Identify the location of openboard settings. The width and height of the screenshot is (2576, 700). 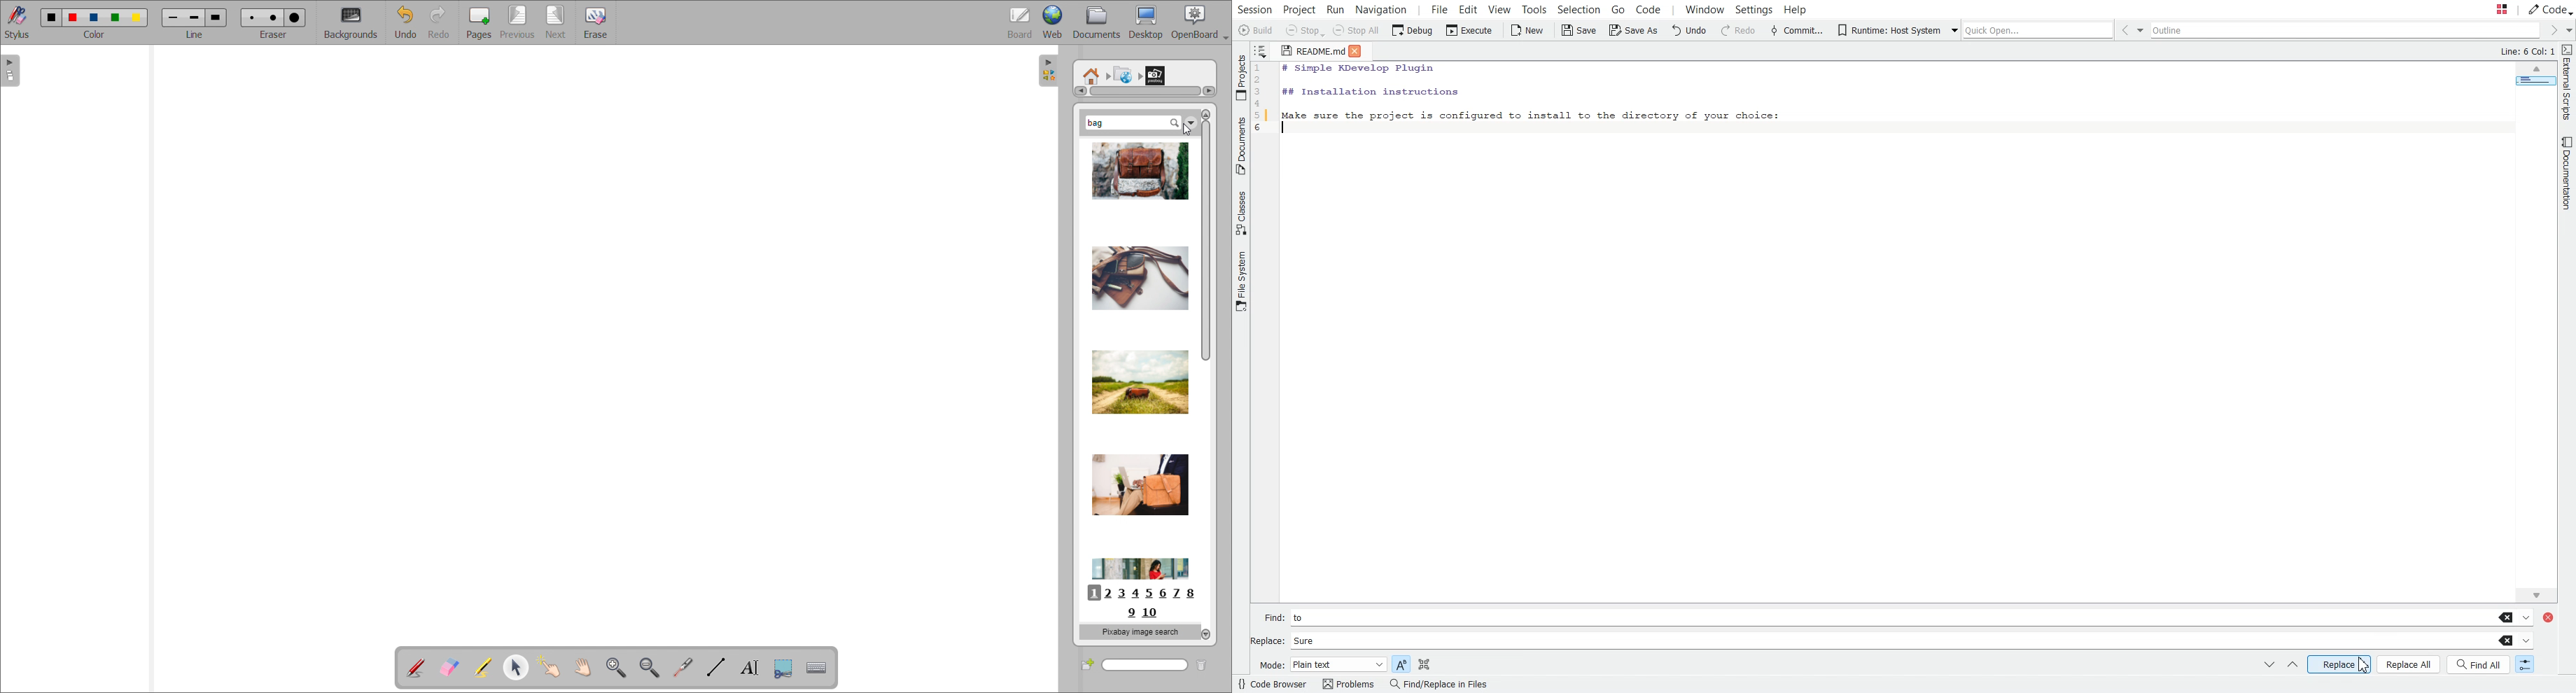
(1199, 22).